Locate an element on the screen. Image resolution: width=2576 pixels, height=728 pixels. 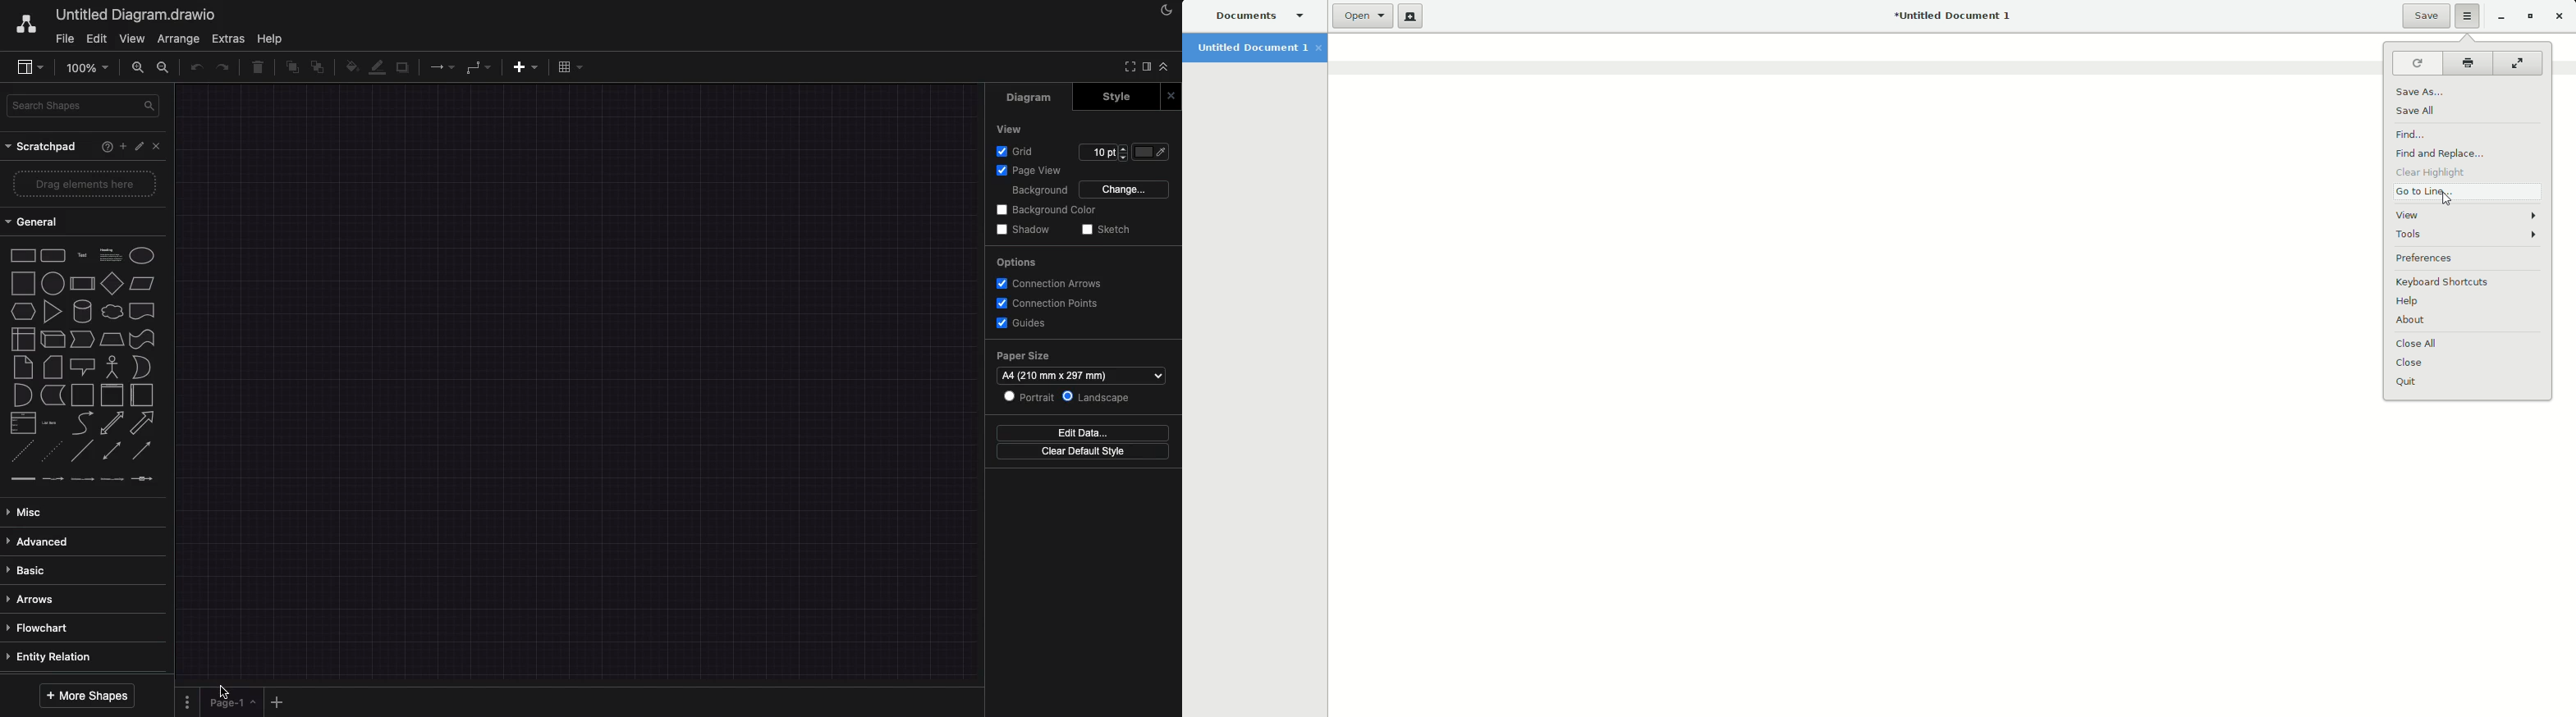
bidirectional connector is located at coordinates (113, 450).